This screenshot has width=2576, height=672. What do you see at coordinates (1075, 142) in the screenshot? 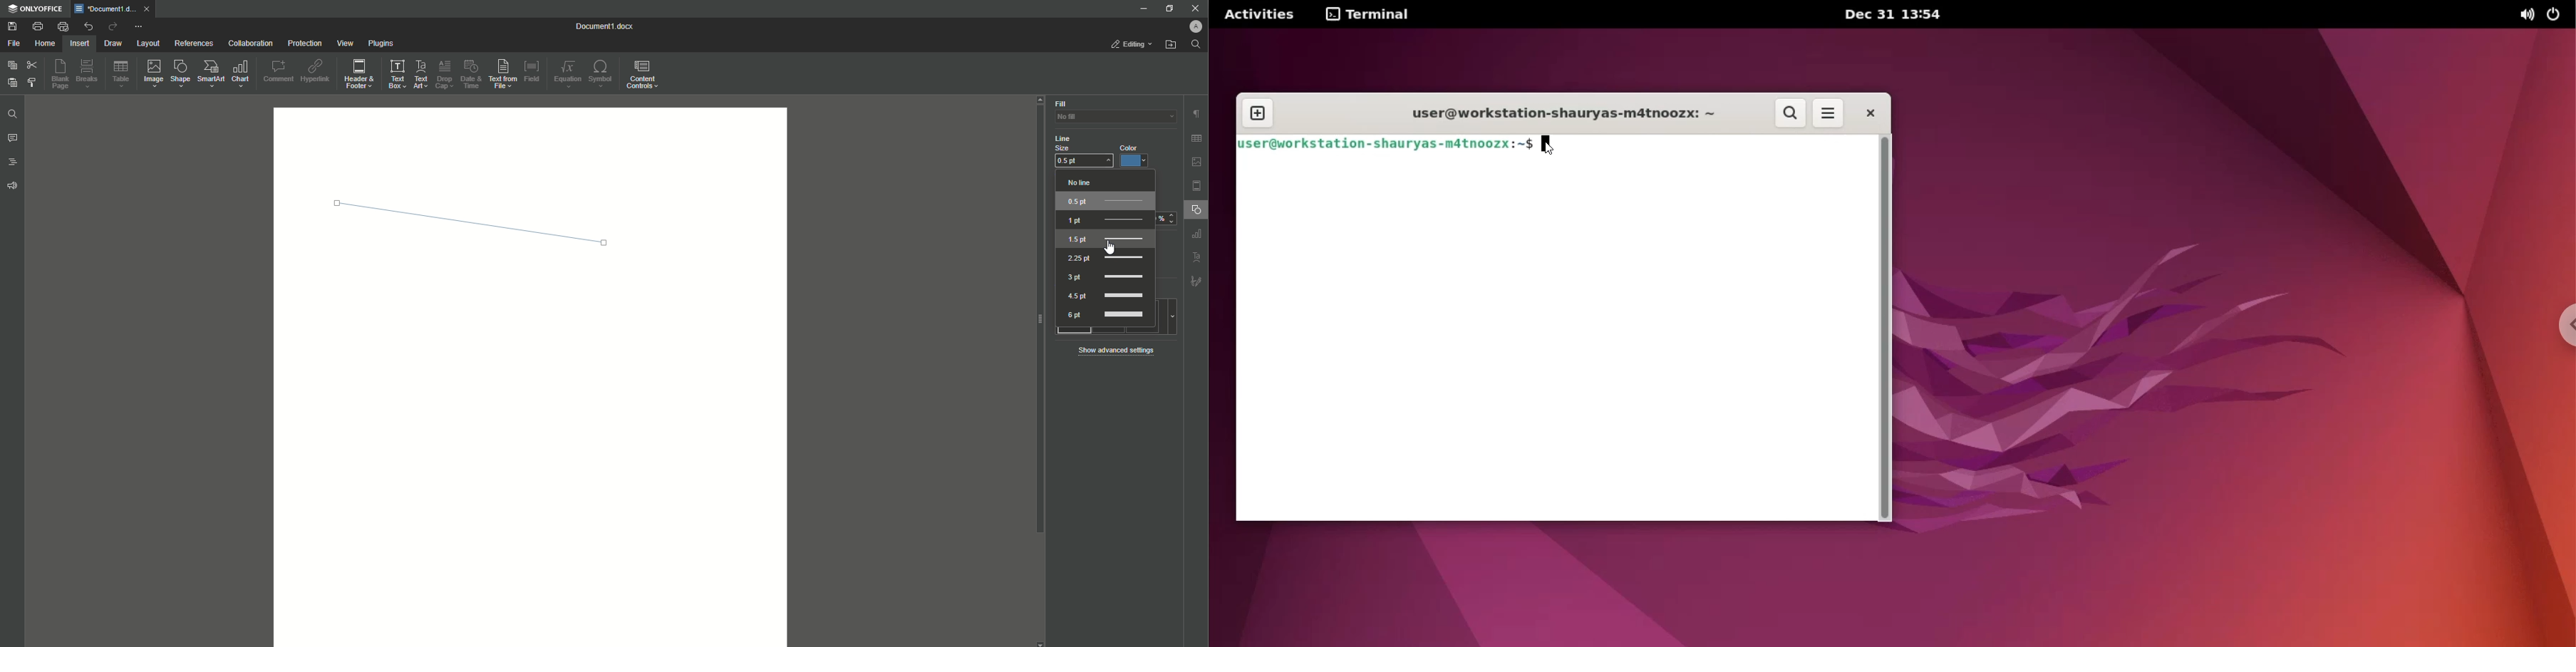
I see `Line Size` at bounding box center [1075, 142].